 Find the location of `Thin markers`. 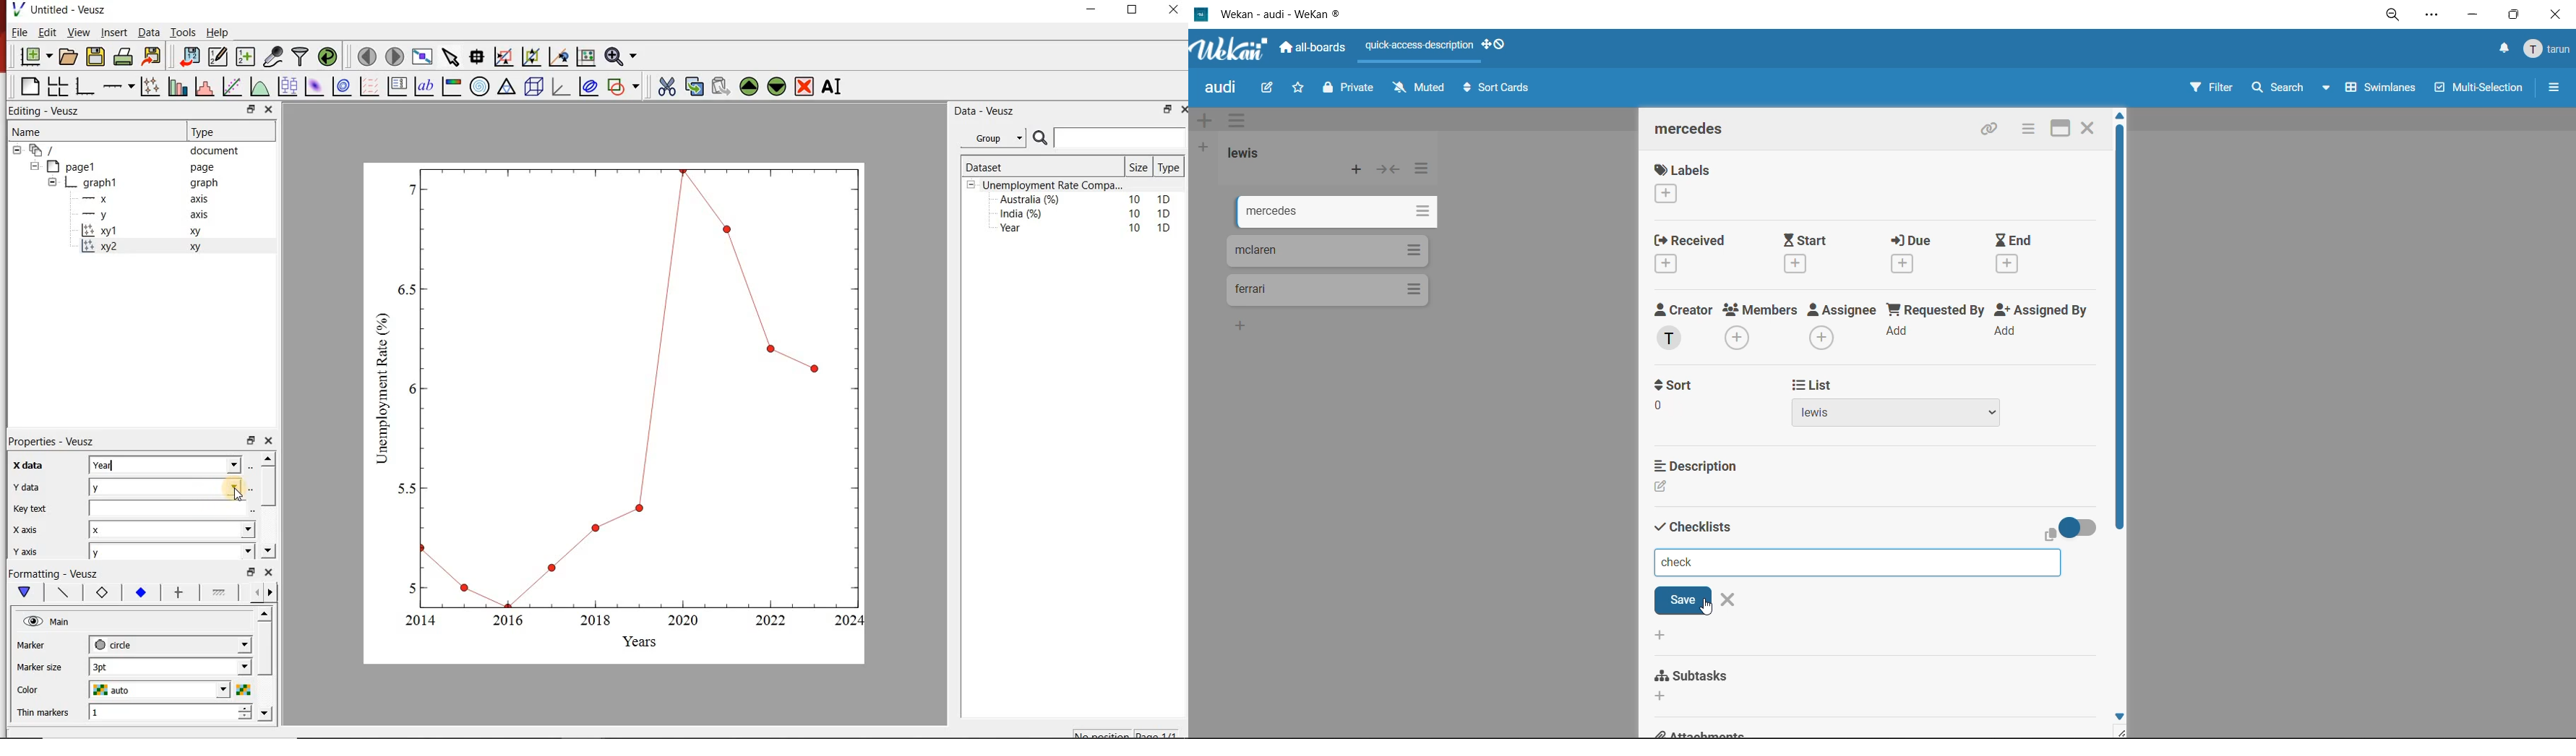

Thin markers is located at coordinates (44, 714).